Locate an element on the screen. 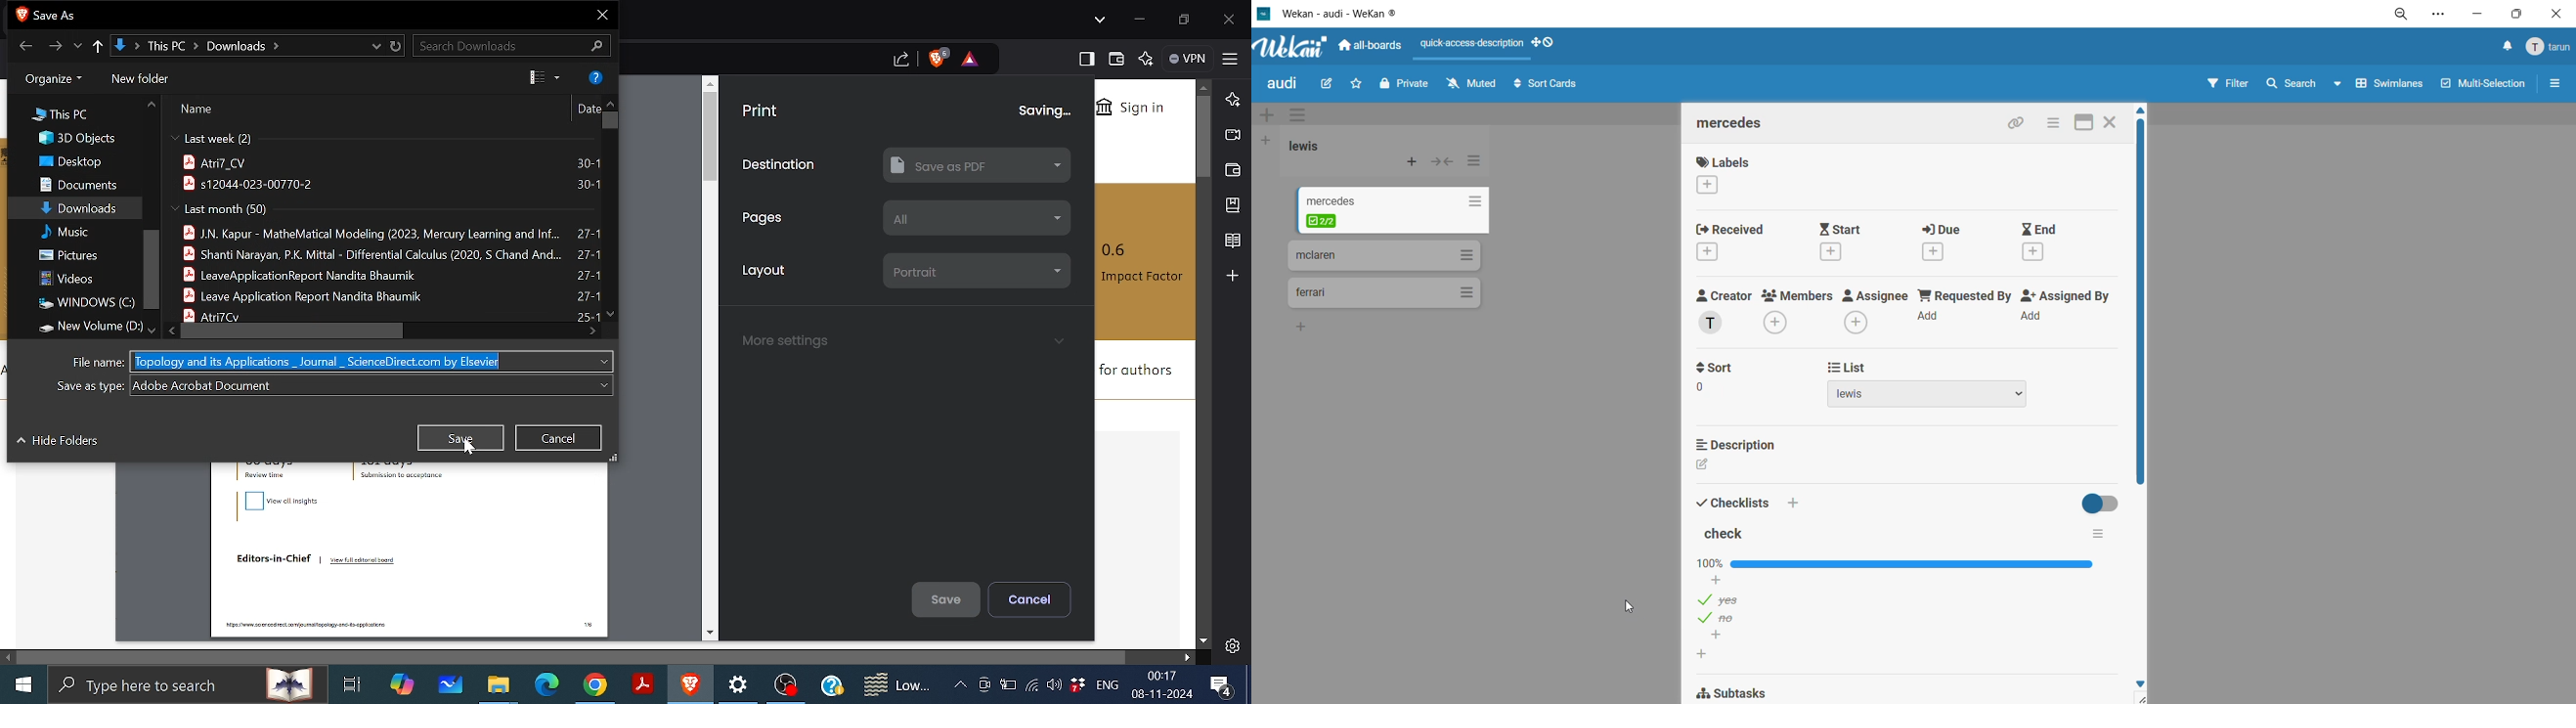 This screenshot has height=728, width=2576. This PC is located at coordinates (174, 46).